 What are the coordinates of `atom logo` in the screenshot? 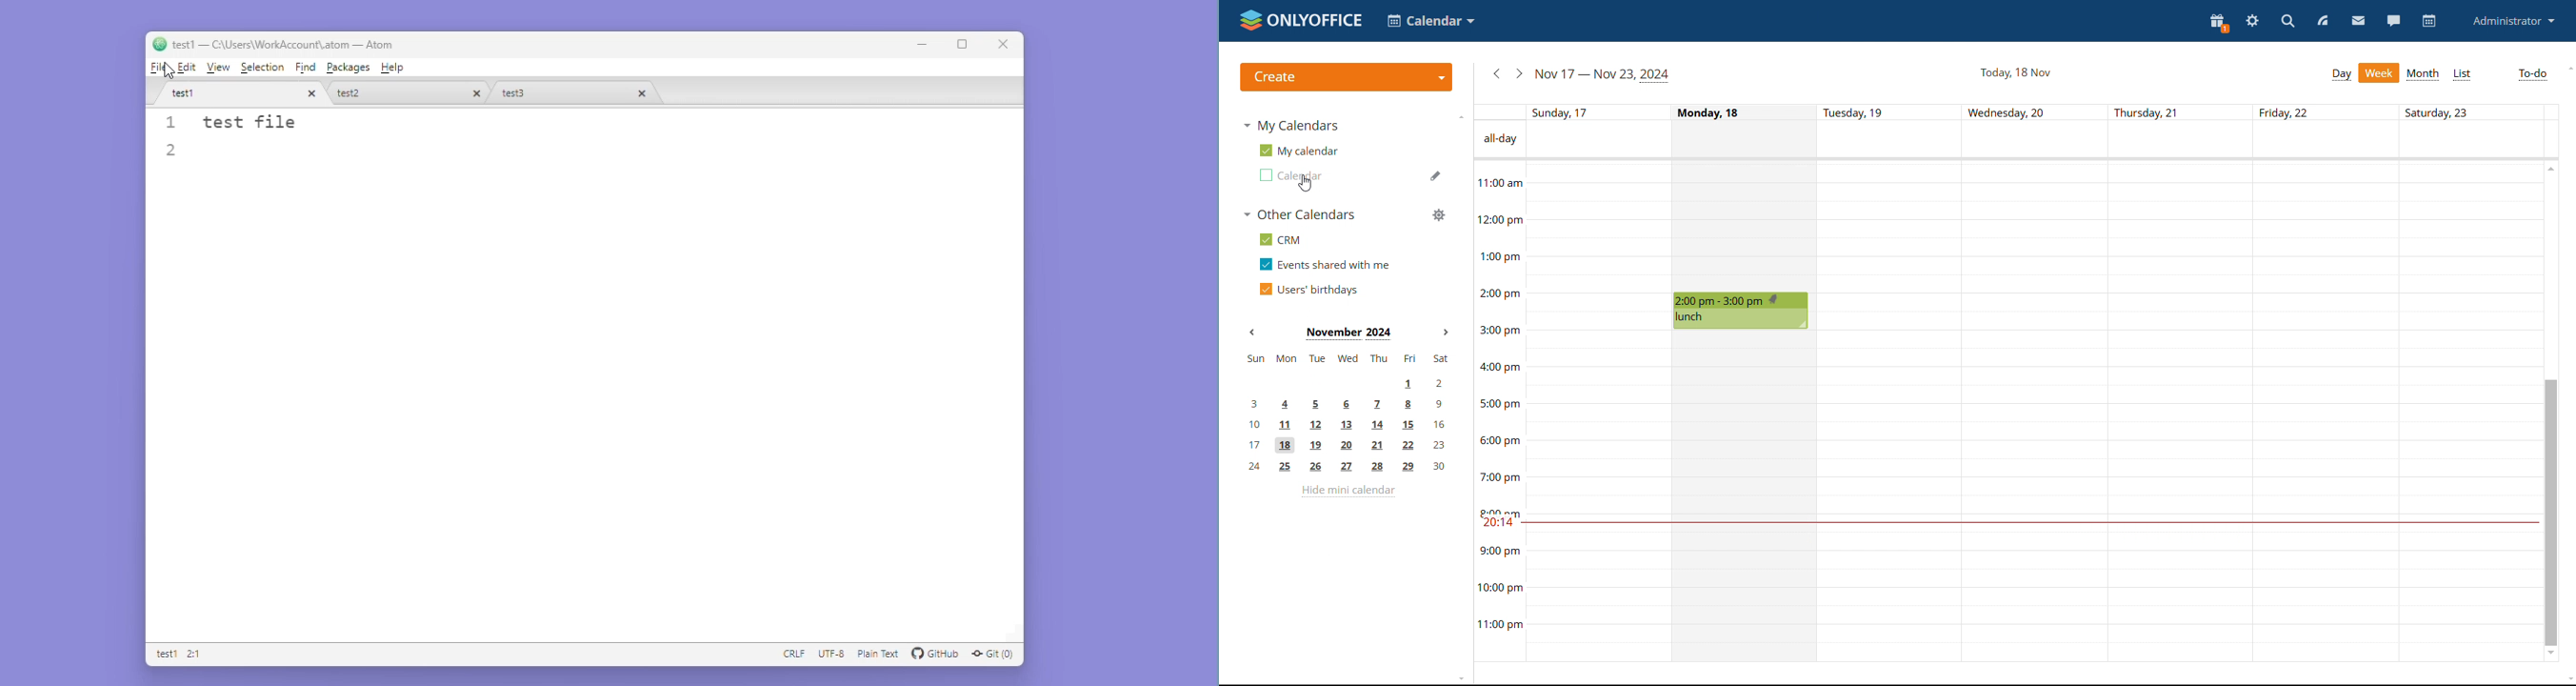 It's located at (158, 43).